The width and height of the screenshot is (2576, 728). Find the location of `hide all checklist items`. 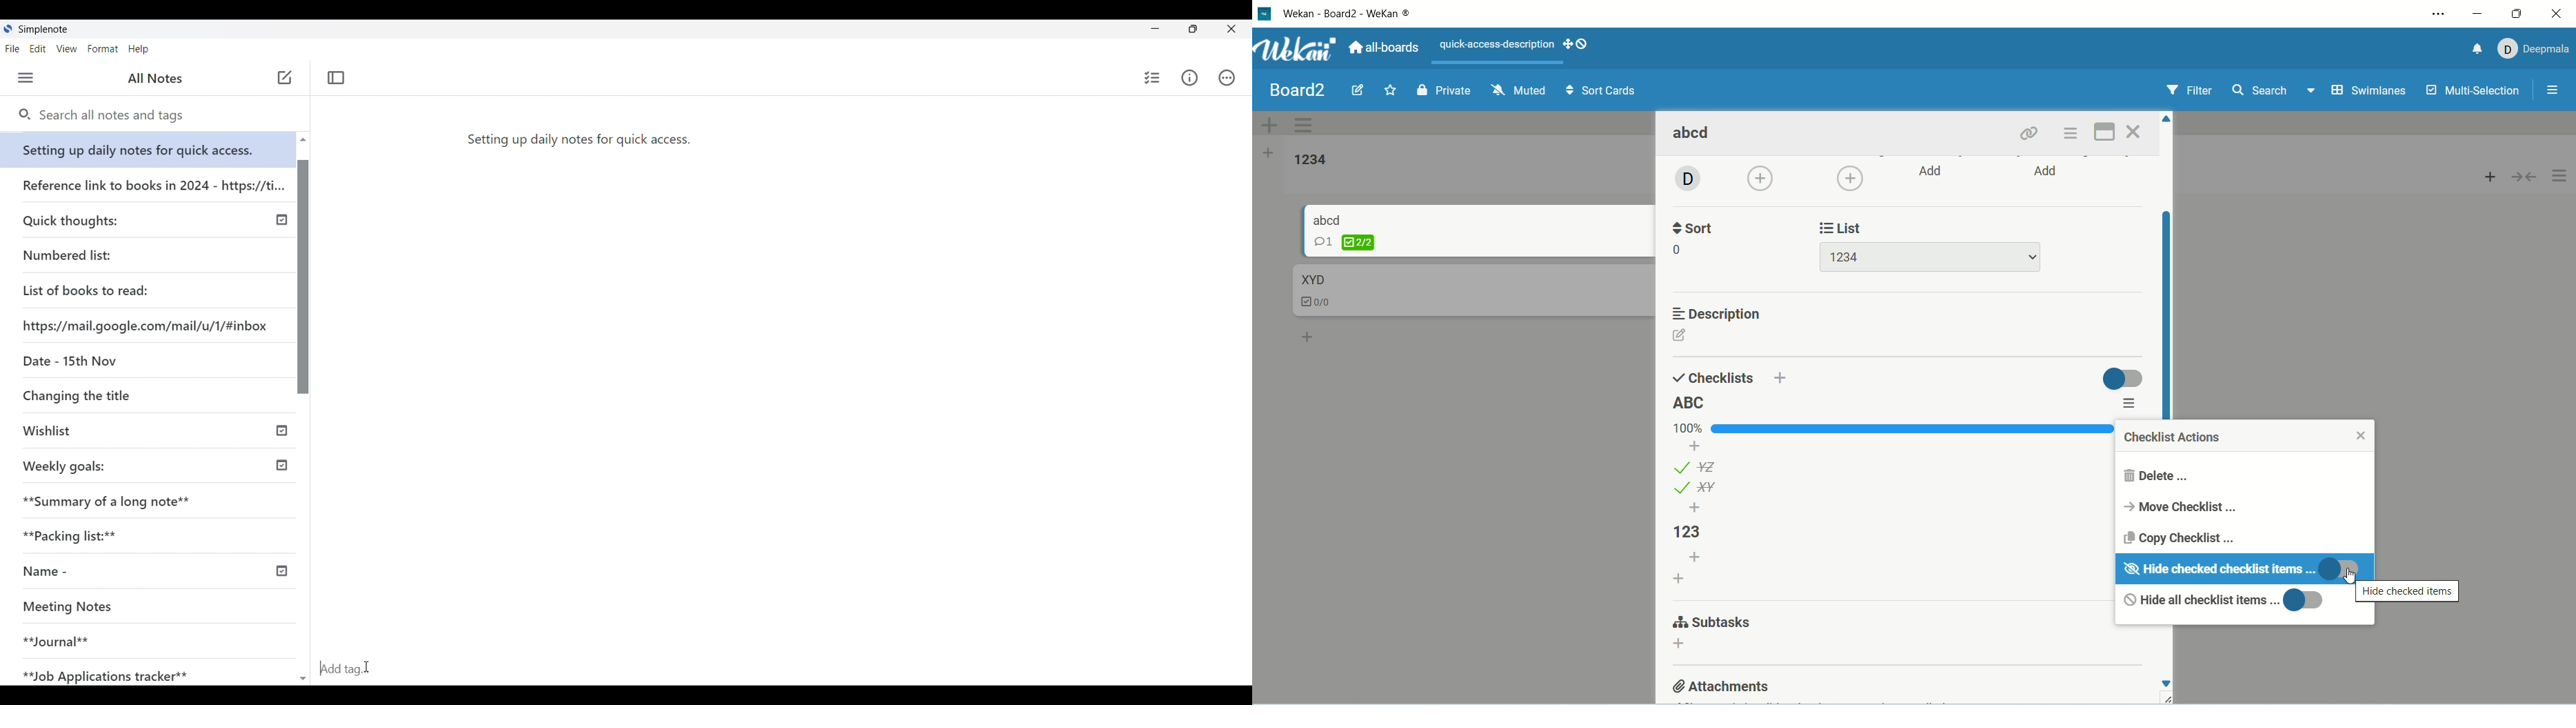

hide all checklist items is located at coordinates (2201, 602).